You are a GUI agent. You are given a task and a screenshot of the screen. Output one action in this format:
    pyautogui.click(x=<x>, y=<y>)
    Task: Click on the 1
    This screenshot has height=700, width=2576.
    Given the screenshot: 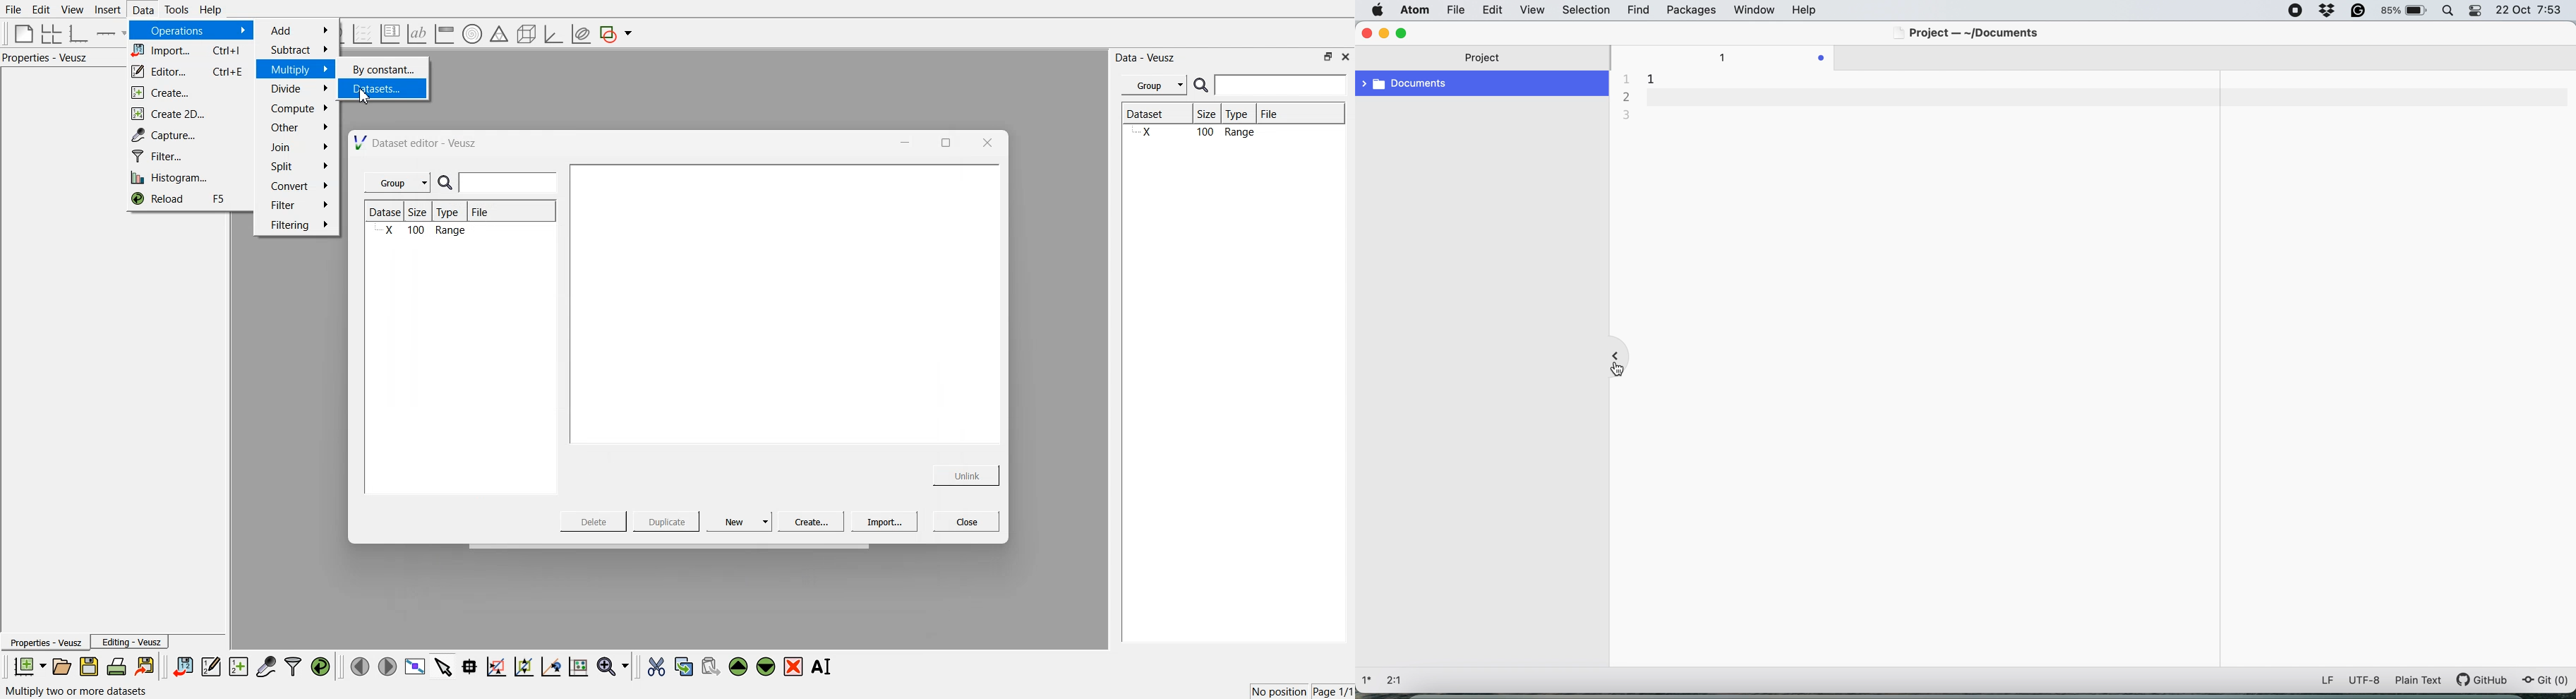 What is the action you would take?
    pyautogui.click(x=1724, y=57)
    